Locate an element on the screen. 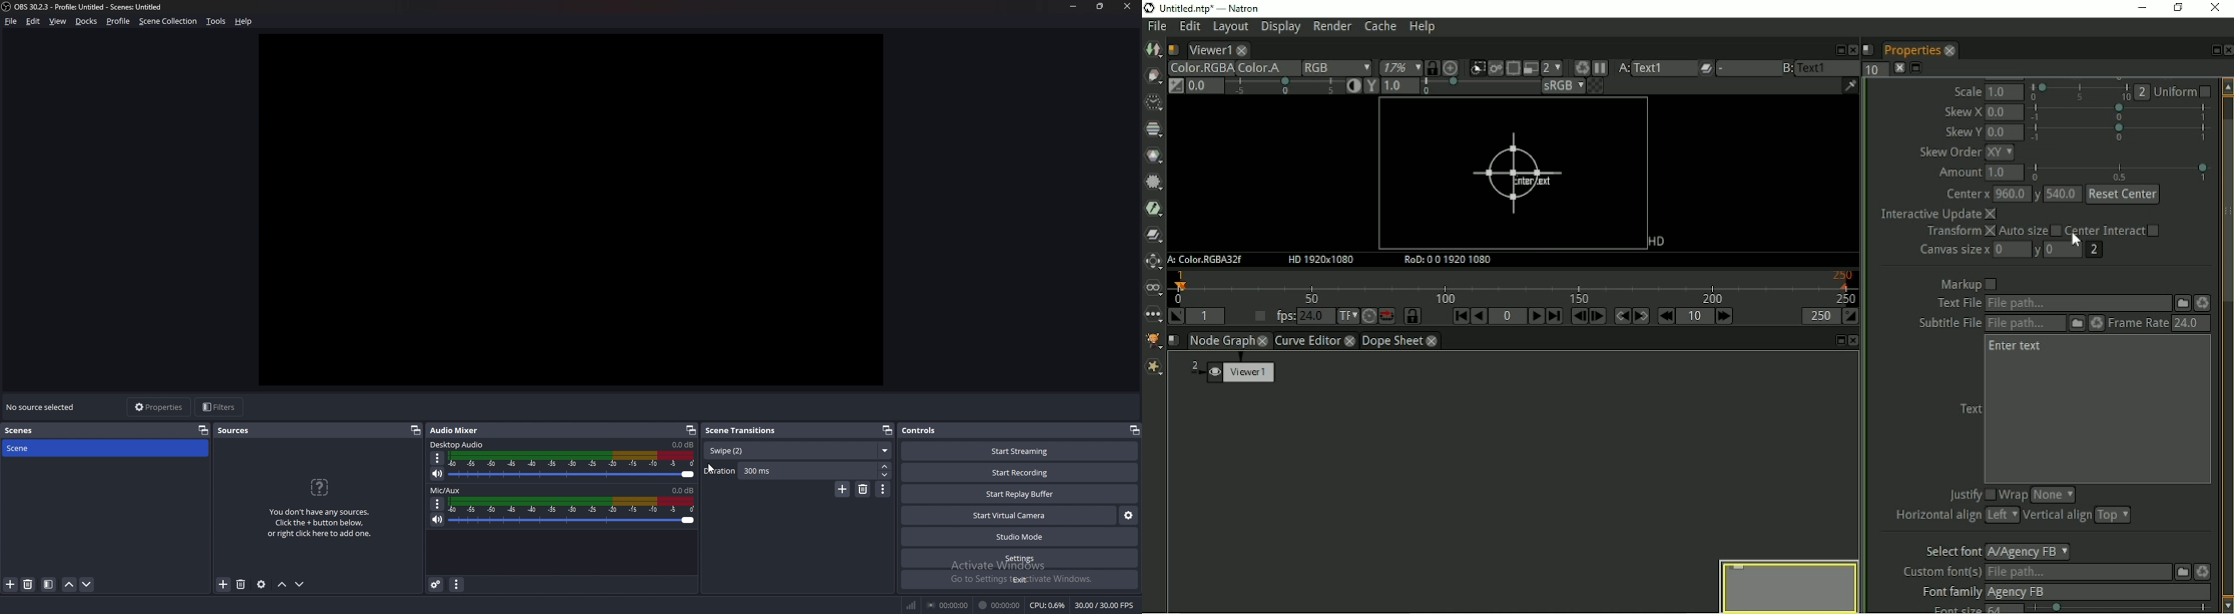 This screenshot has height=616, width=2240. pop out is located at coordinates (203, 430).